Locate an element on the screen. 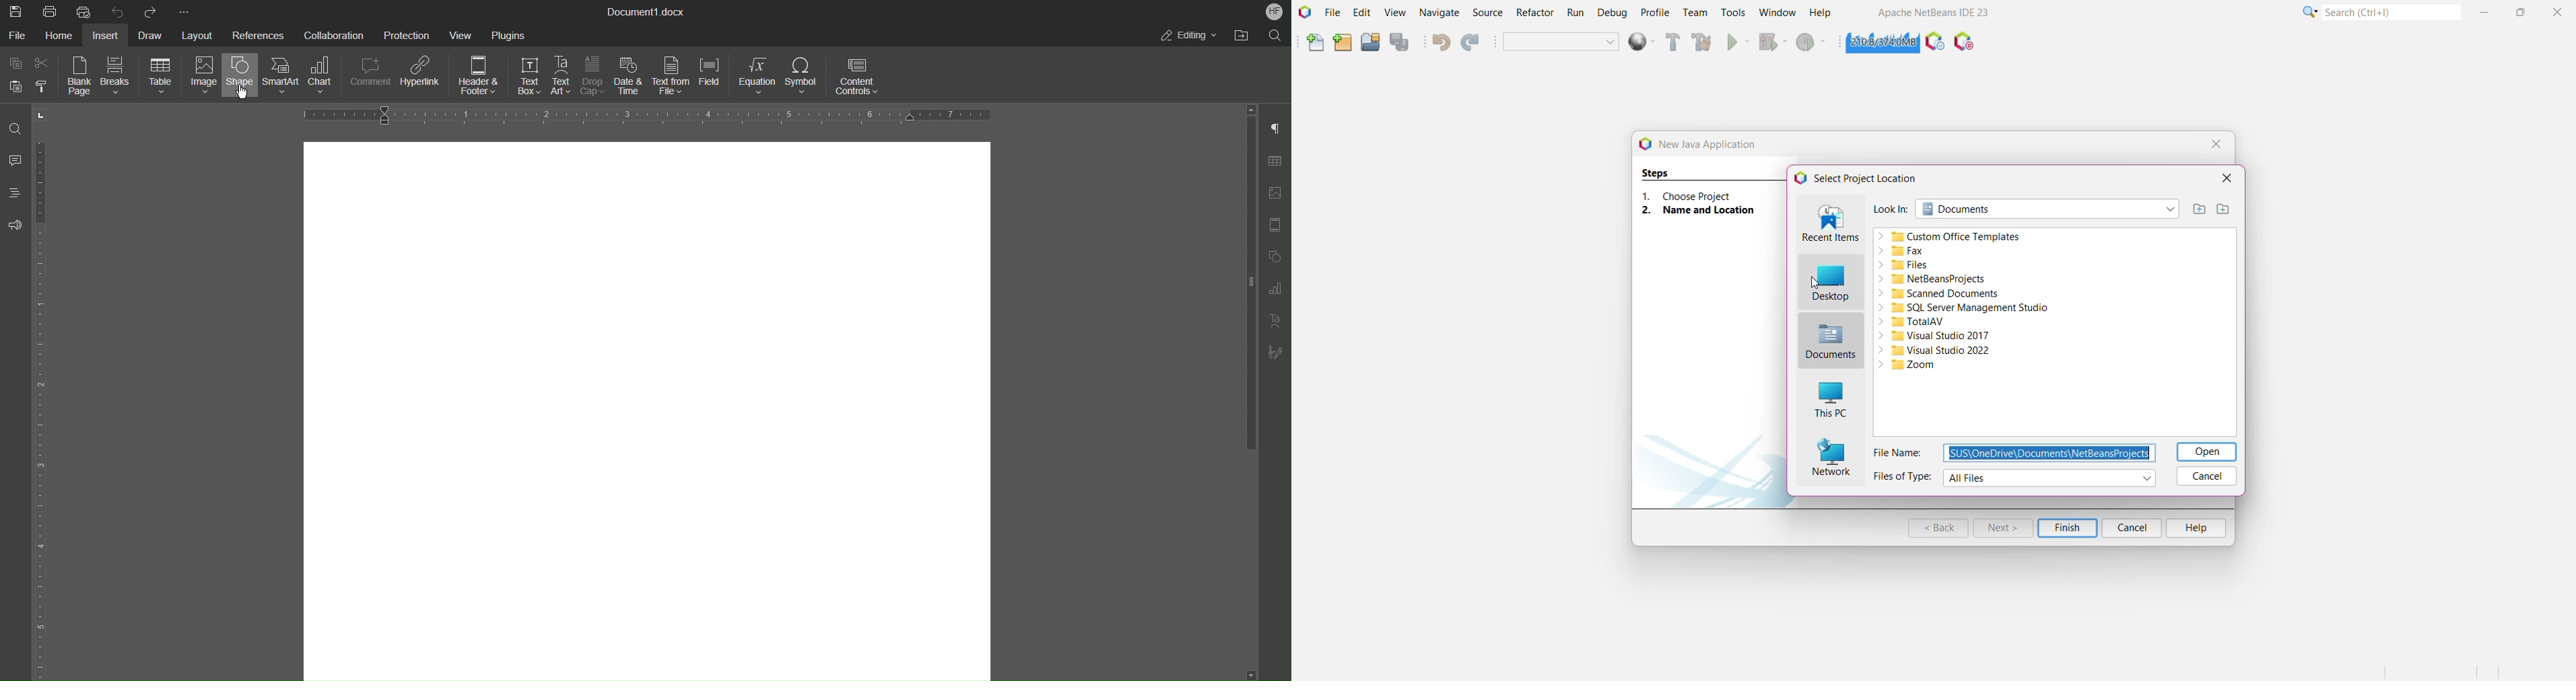  Page Settings is located at coordinates (1278, 225).